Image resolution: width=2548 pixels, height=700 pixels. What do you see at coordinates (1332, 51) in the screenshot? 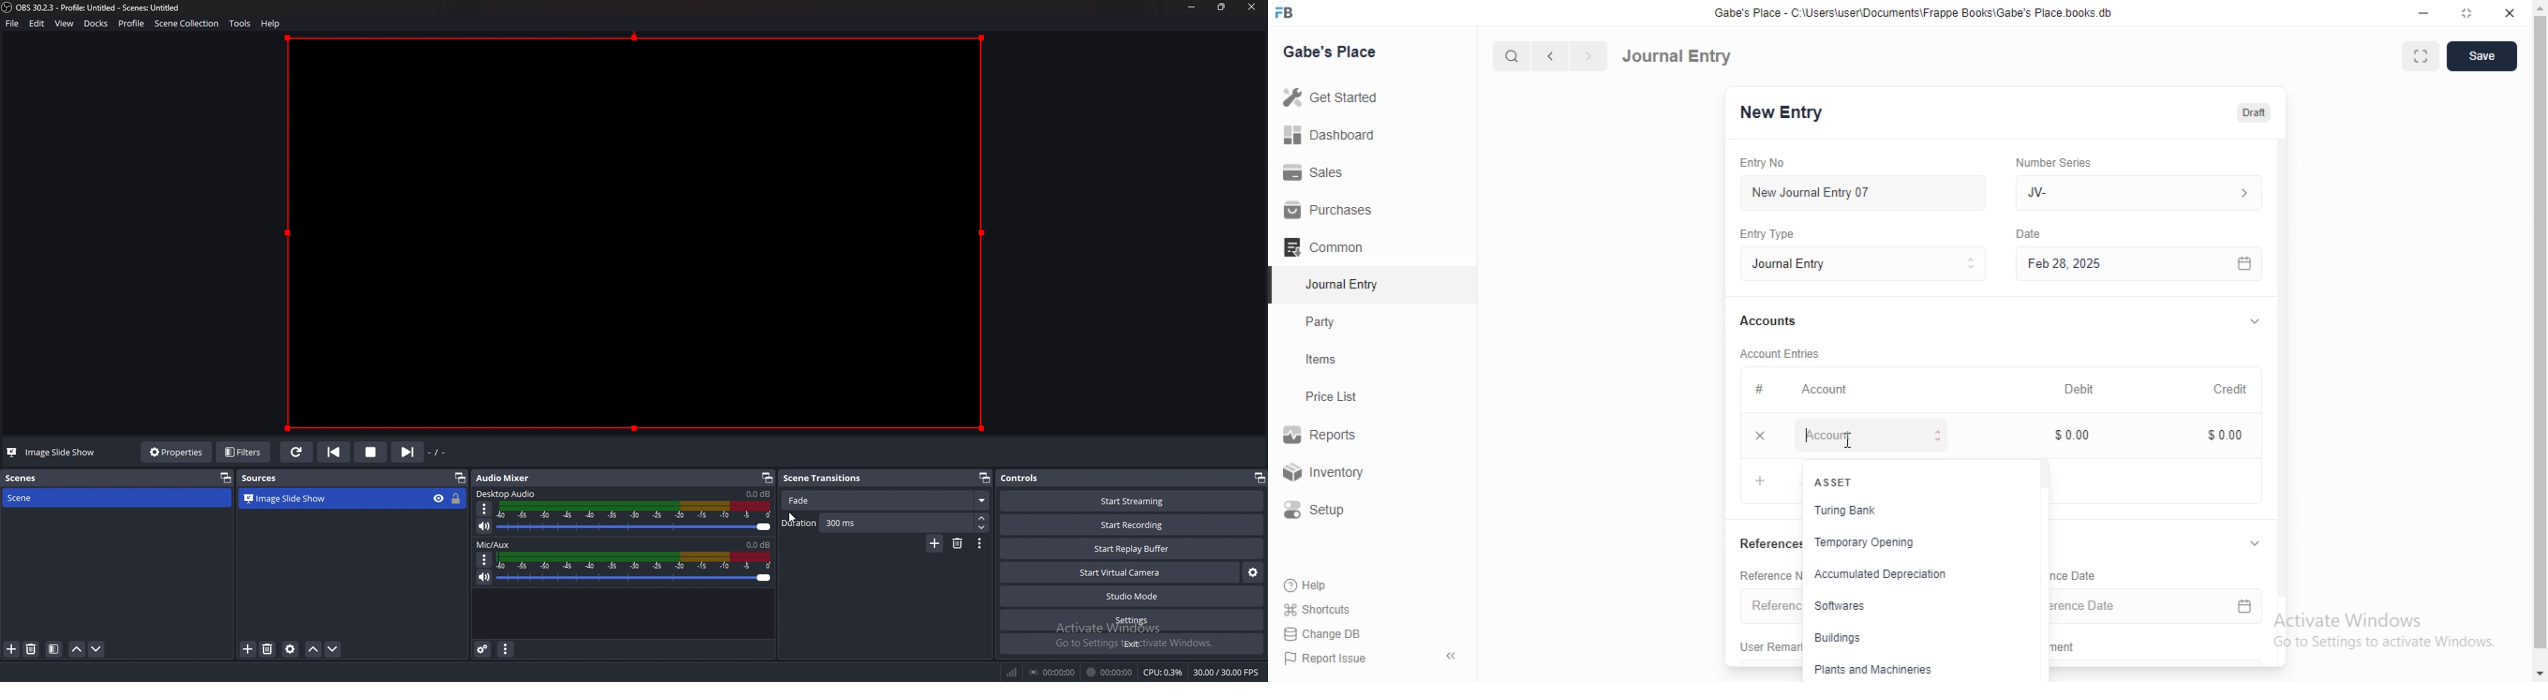
I see `Gabe's Place` at bounding box center [1332, 51].